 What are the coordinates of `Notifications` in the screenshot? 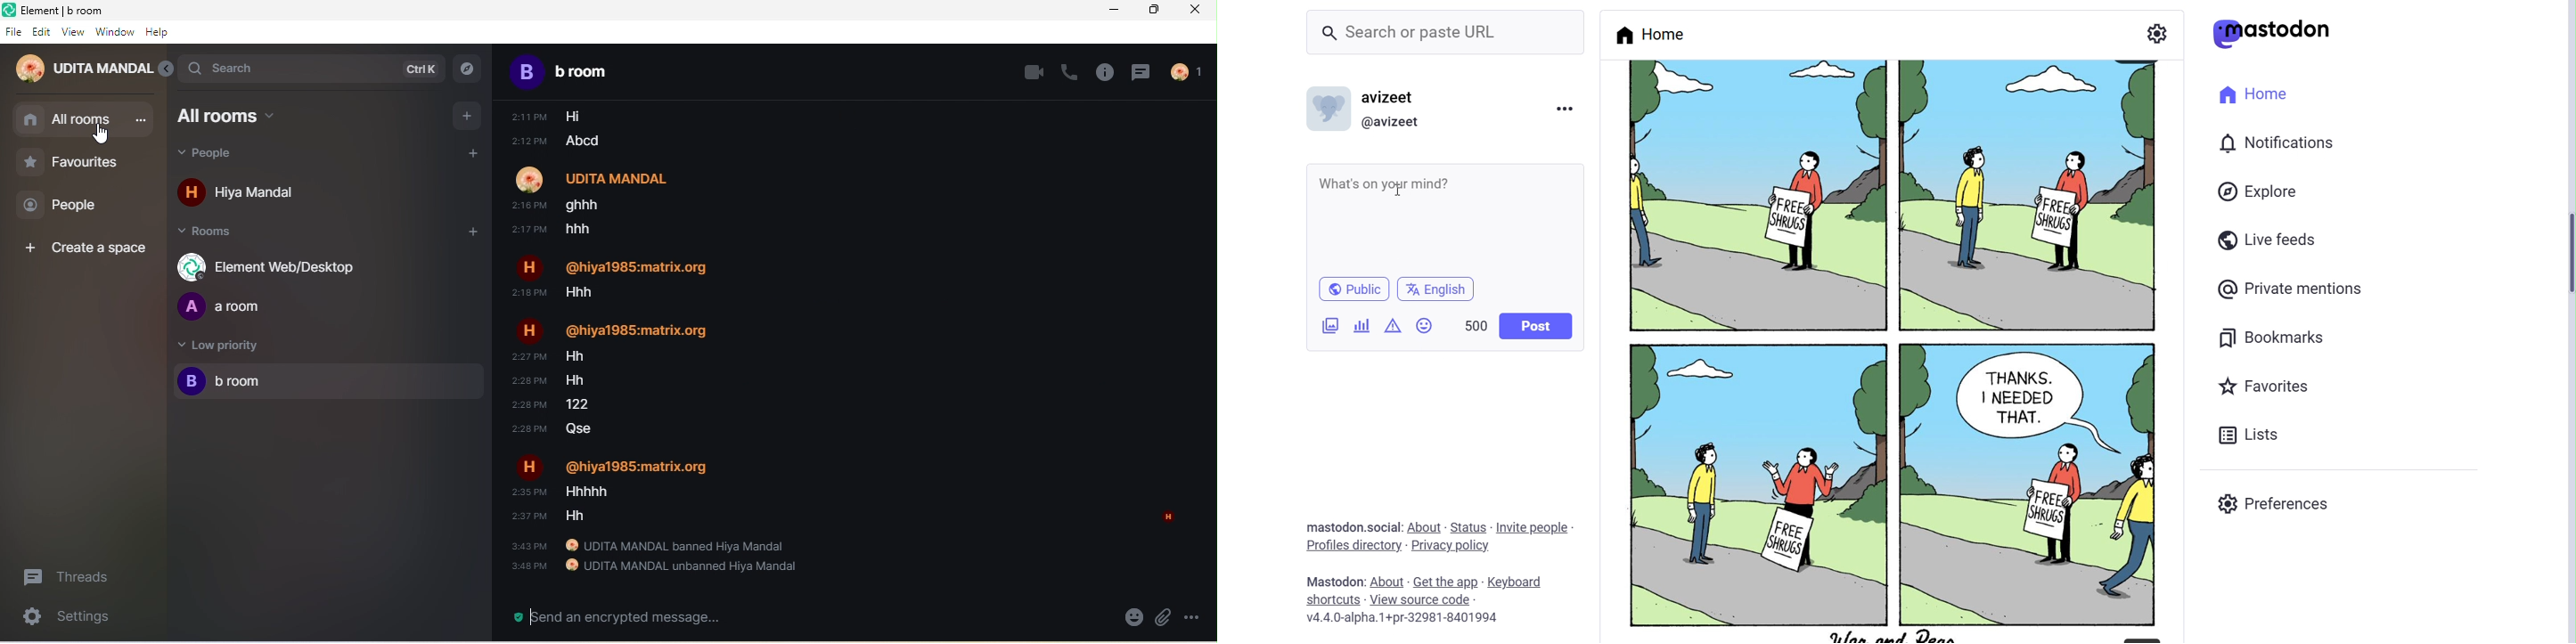 It's located at (2279, 143).